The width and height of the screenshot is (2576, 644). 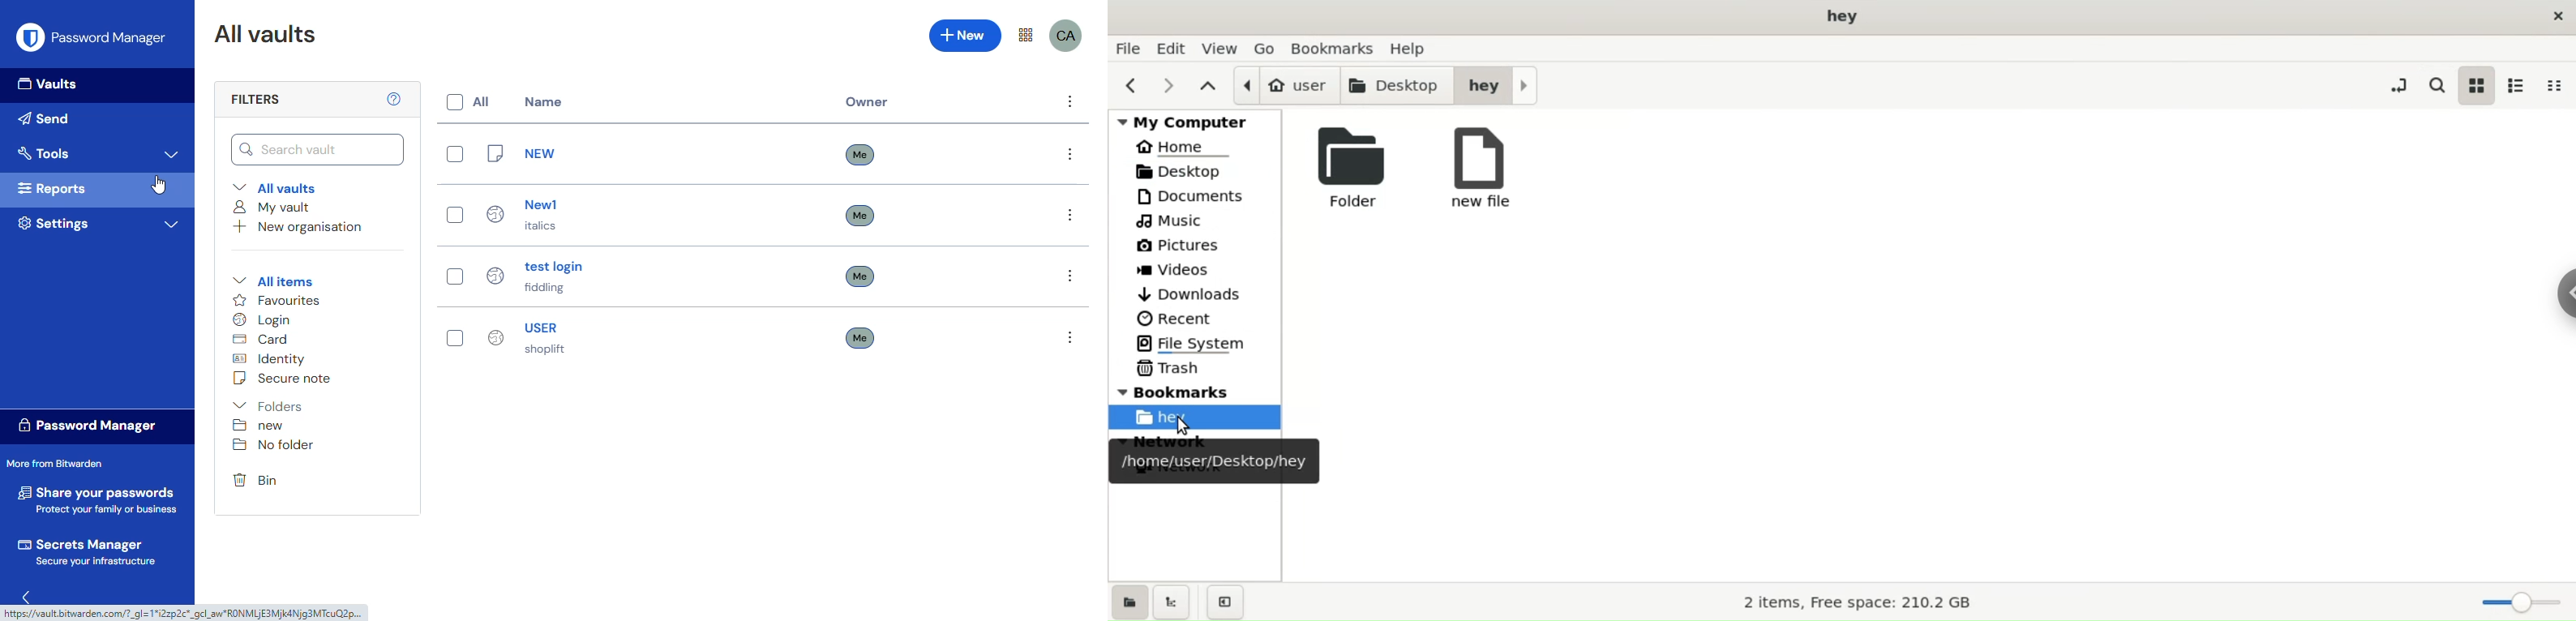 I want to click on pictures, so click(x=1181, y=245).